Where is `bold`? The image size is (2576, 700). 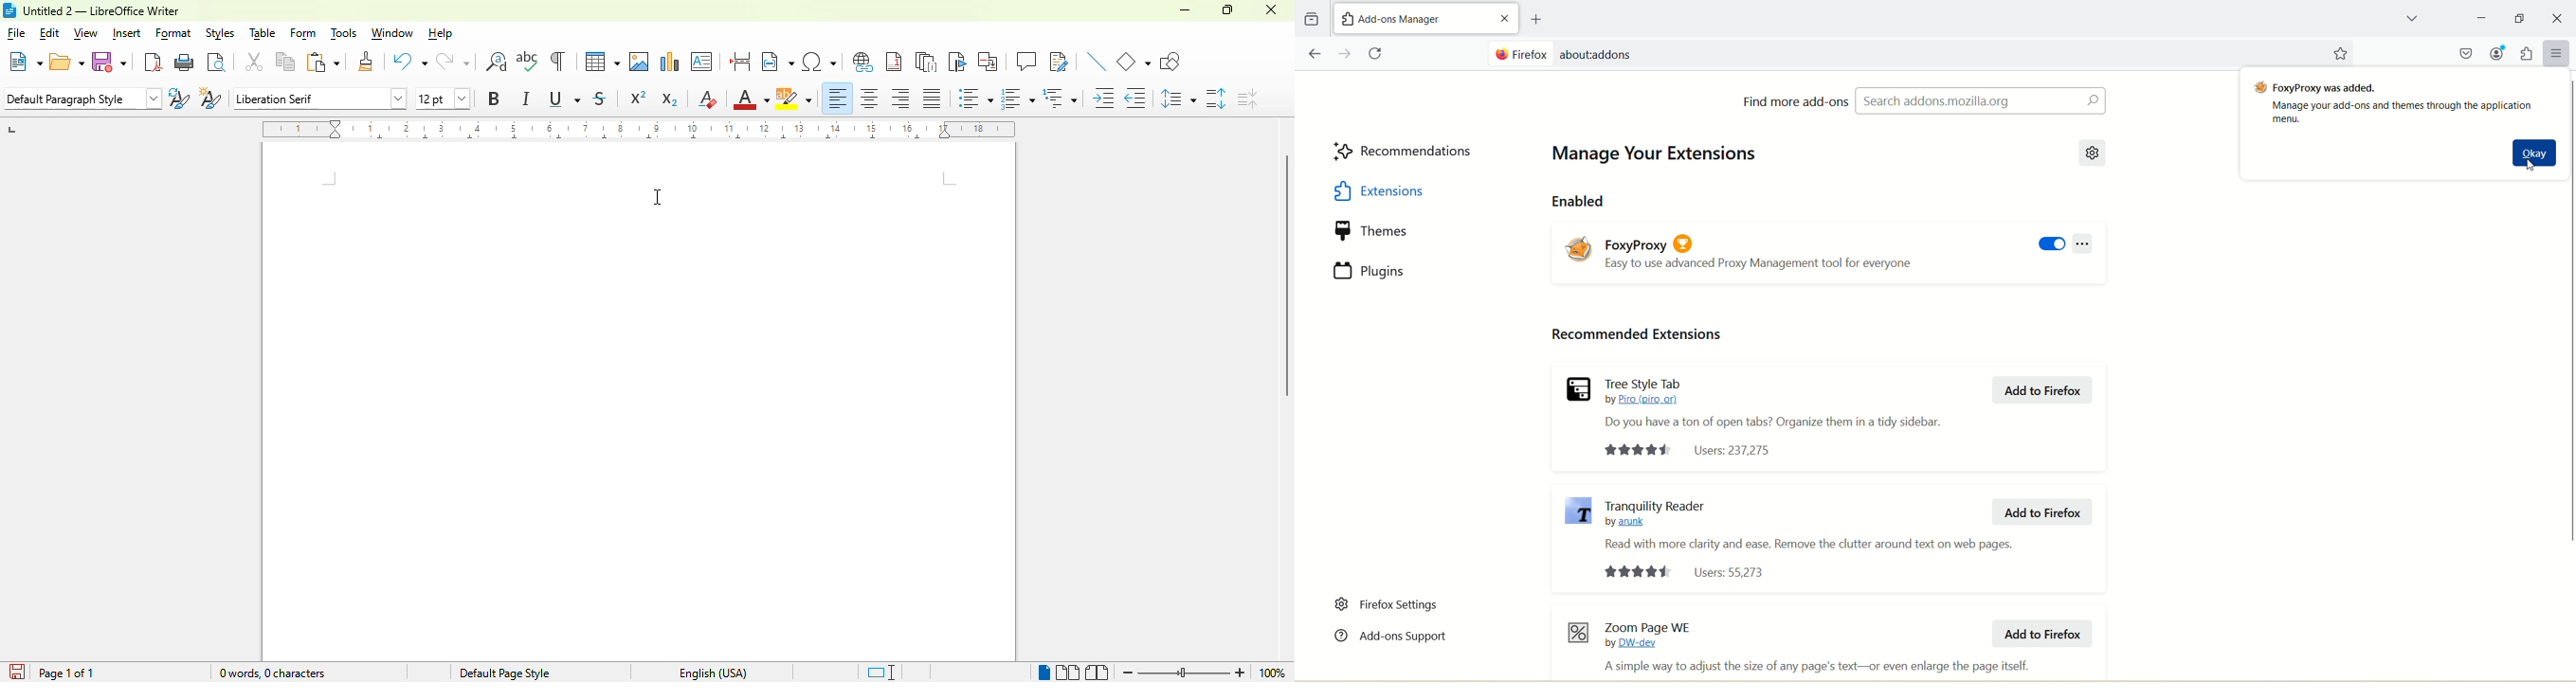
bold is located at coordinates (495, 98).